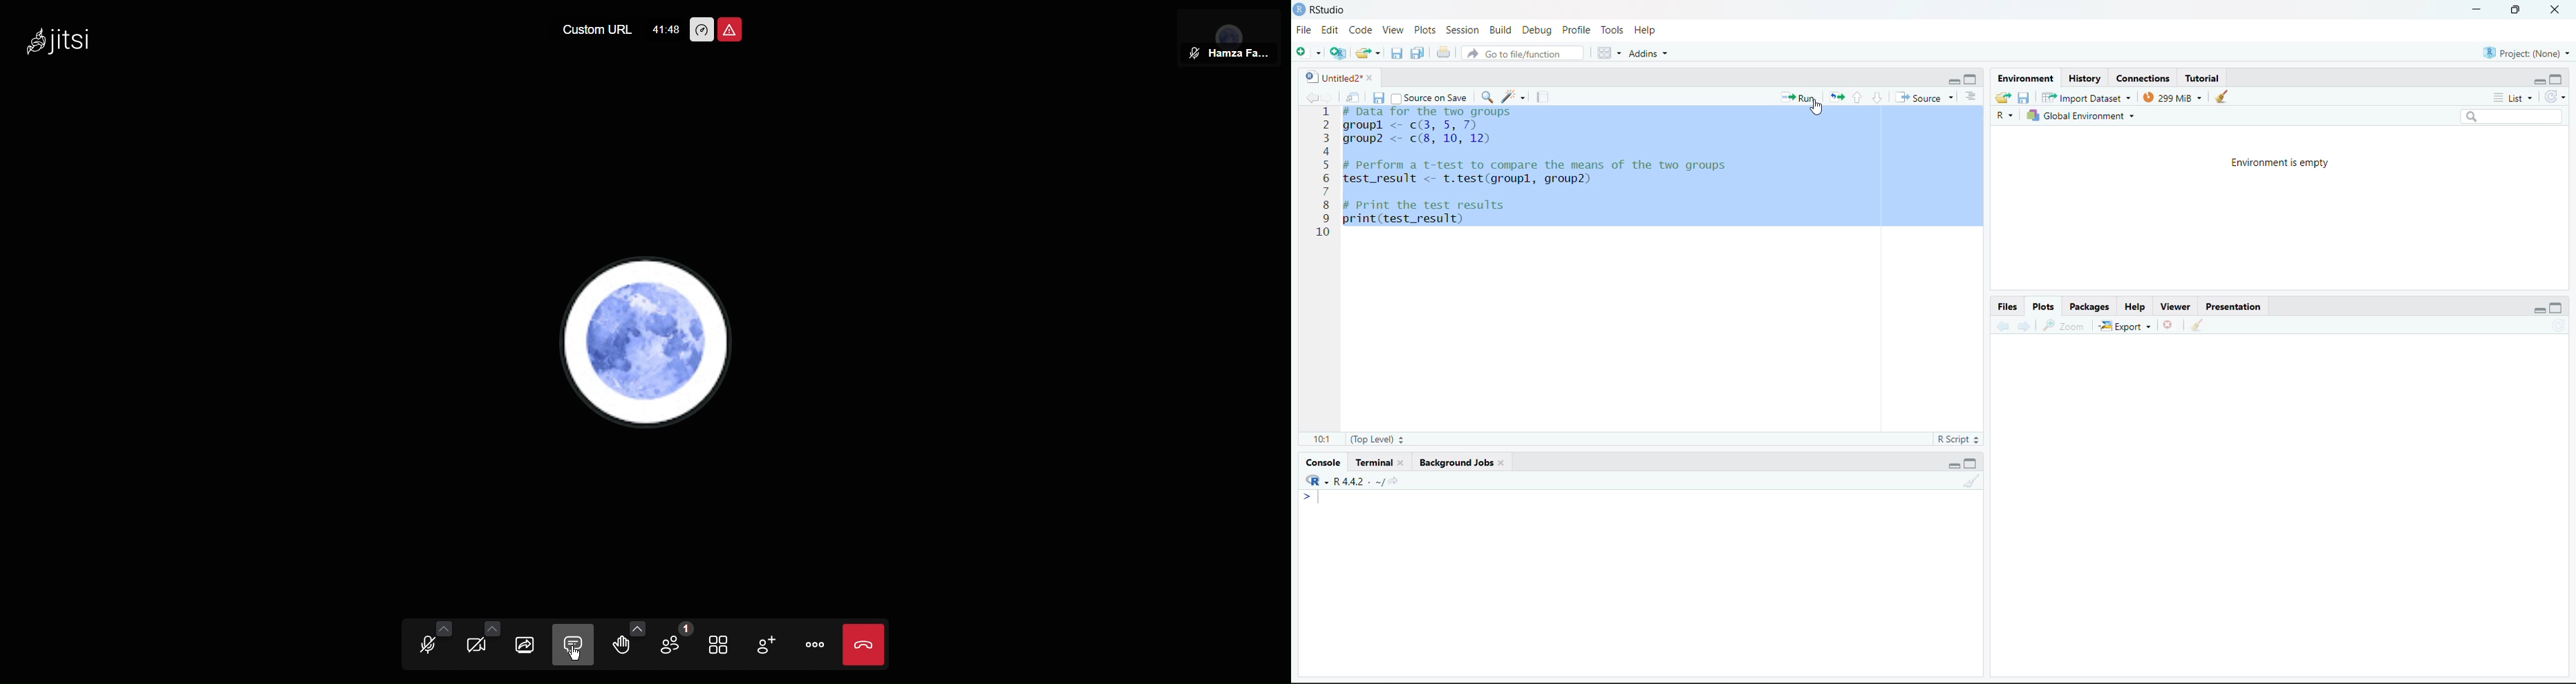 The image size is (2576, 700). Describe the element at coordinates (1501, 463) in the screenshot. I see `close` at that location.